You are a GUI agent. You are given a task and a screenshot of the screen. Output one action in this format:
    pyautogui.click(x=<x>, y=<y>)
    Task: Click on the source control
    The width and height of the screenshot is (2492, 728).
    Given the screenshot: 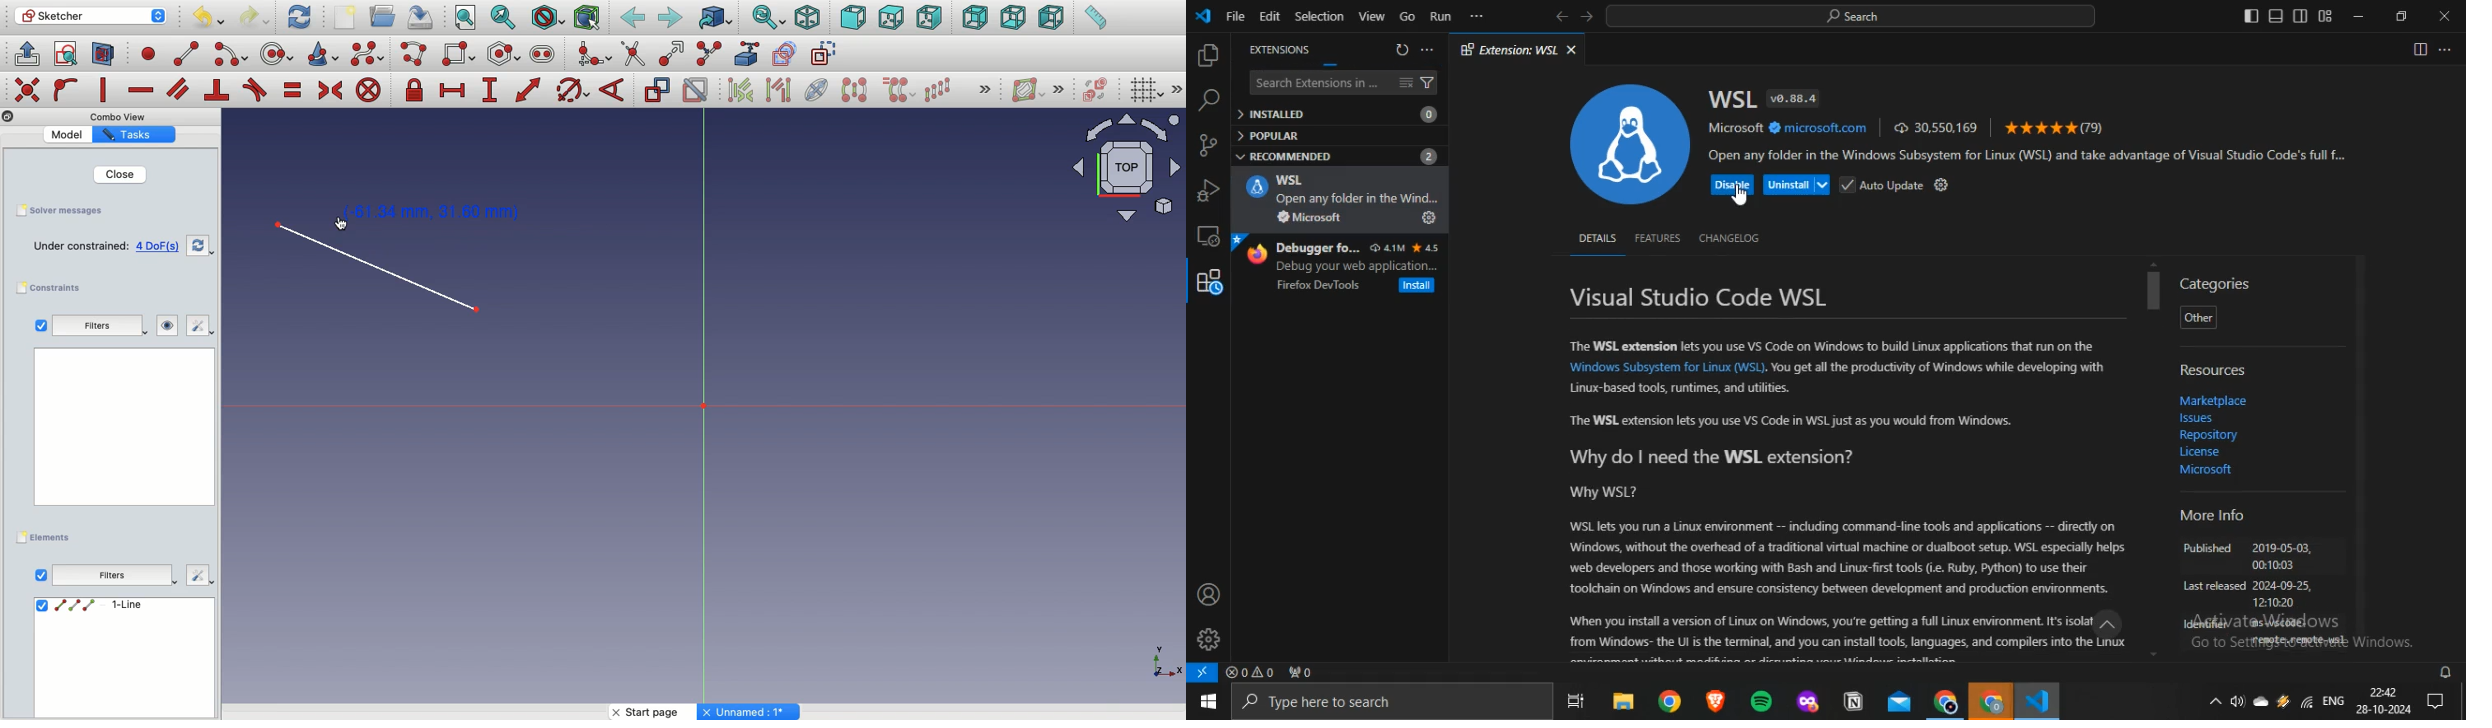 What is the action you would take?
    pyautogui.click(x=1207, y=145)
    